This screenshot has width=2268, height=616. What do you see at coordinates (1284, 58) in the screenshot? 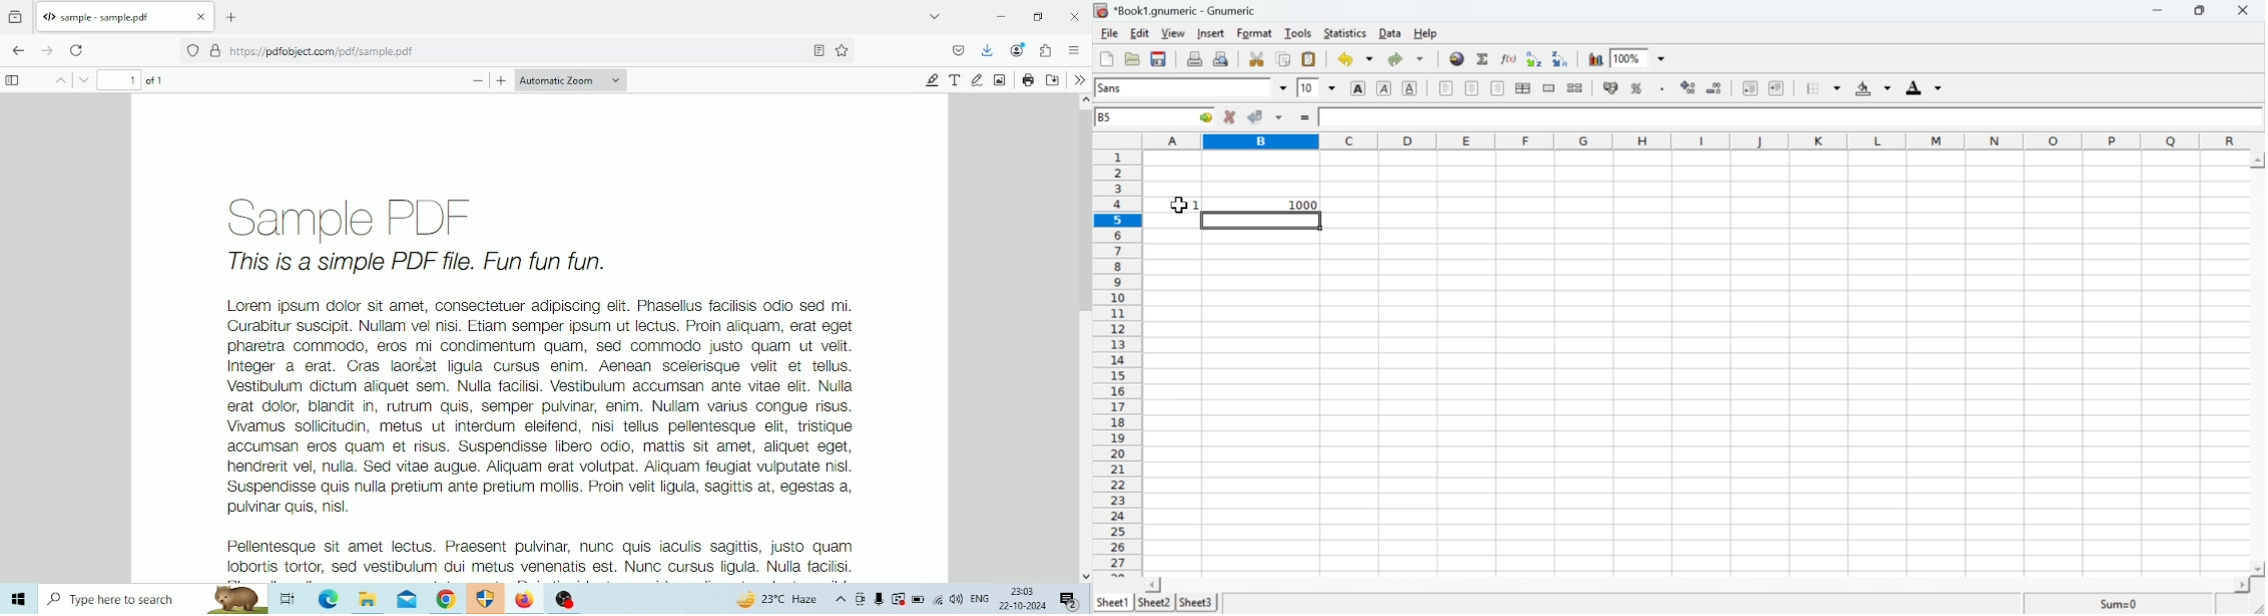
I see `Copy selection` at bounding box center [1284, 58].